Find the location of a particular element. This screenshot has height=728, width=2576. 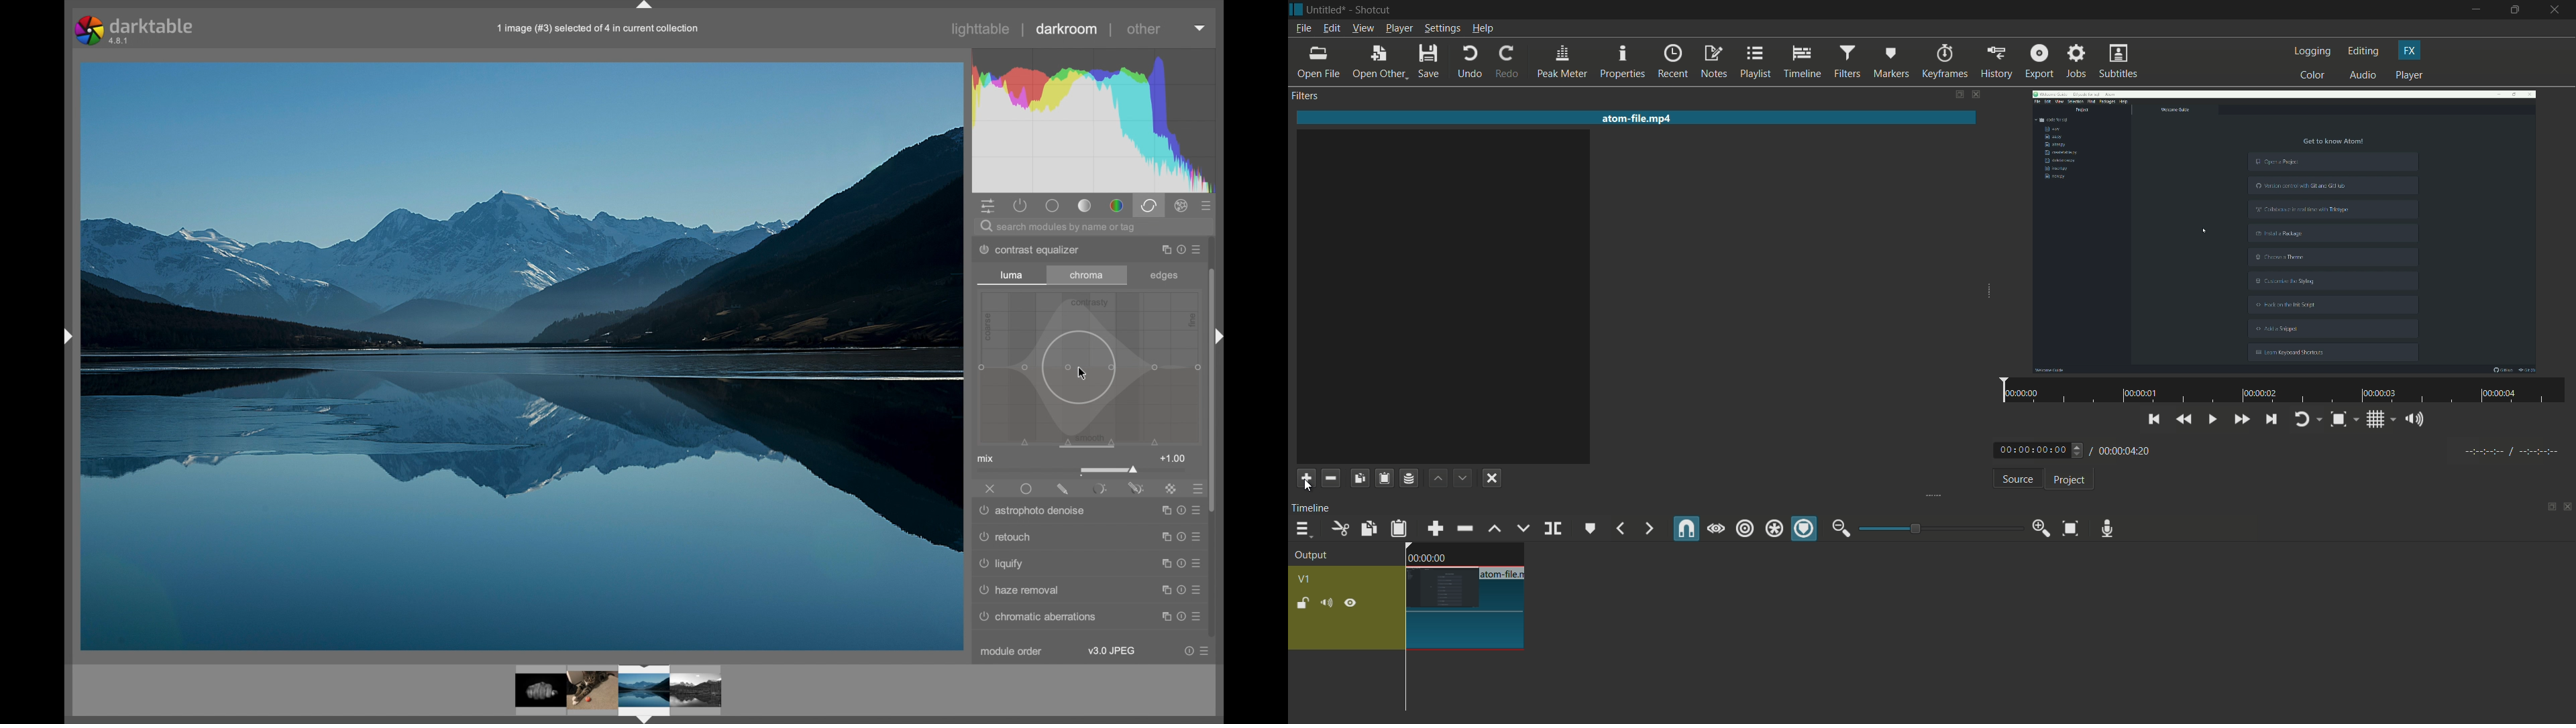

timecodes is located at coordinates (2510, 449).